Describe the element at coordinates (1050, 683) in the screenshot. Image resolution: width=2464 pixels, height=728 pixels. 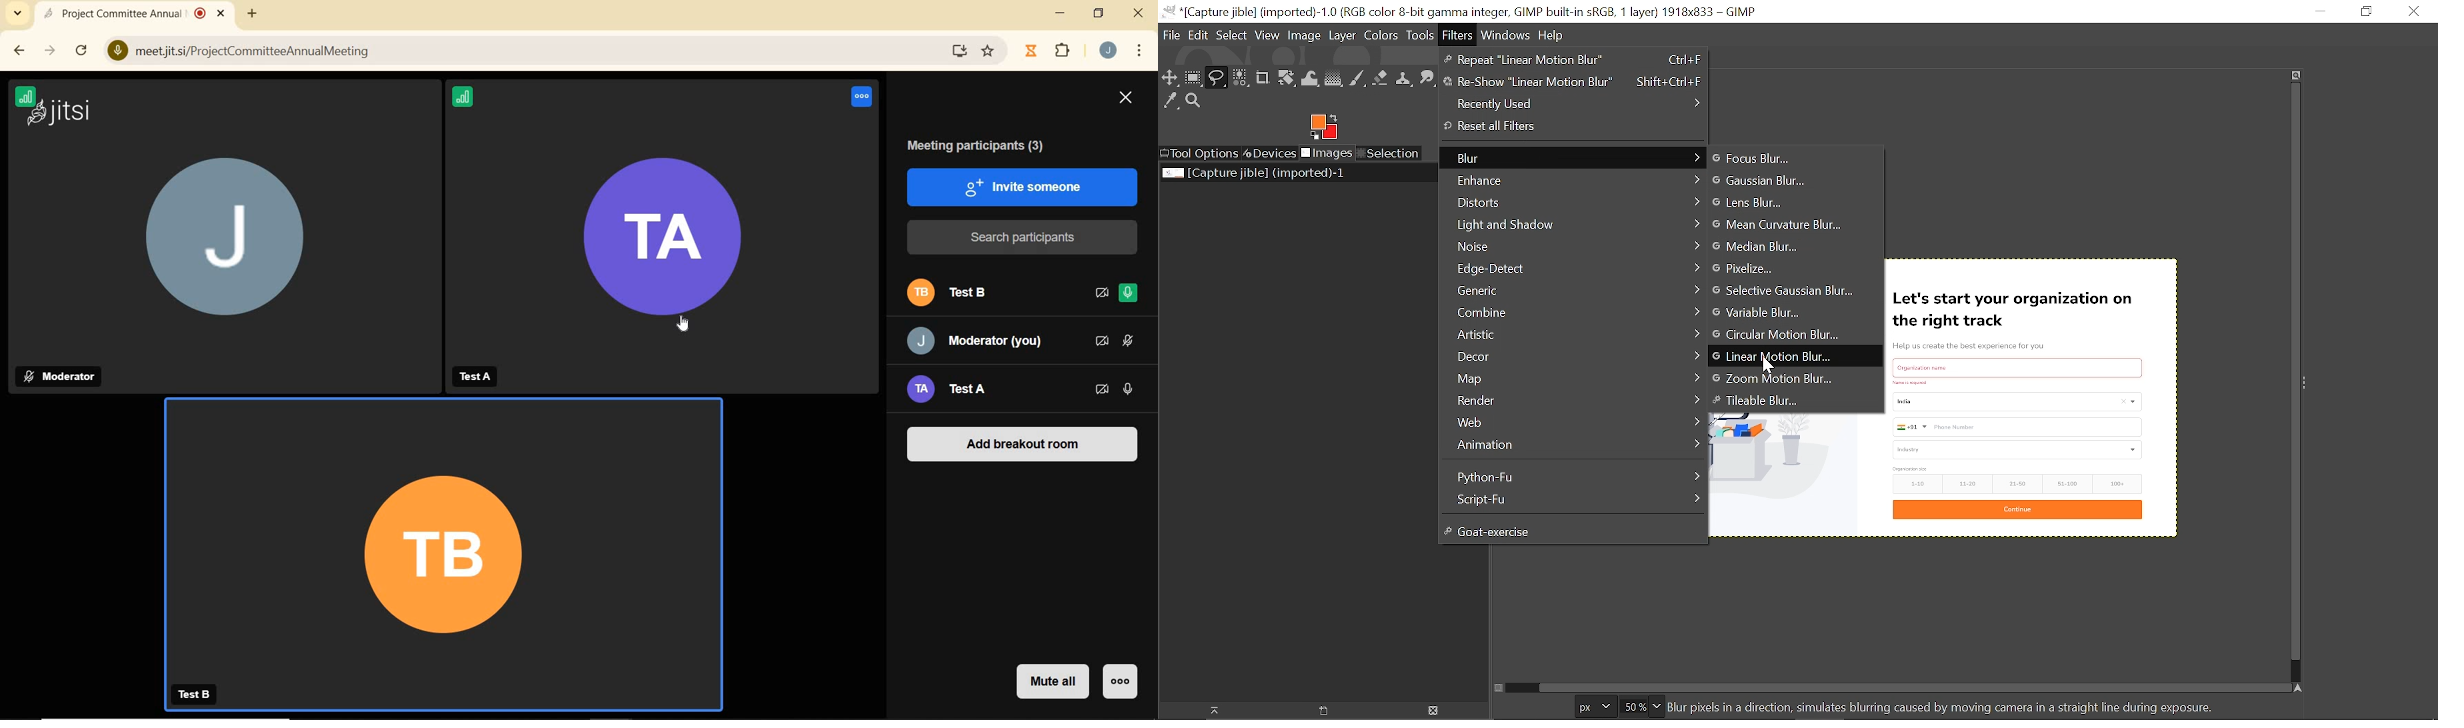
I see `MUTE ALL` at that location.